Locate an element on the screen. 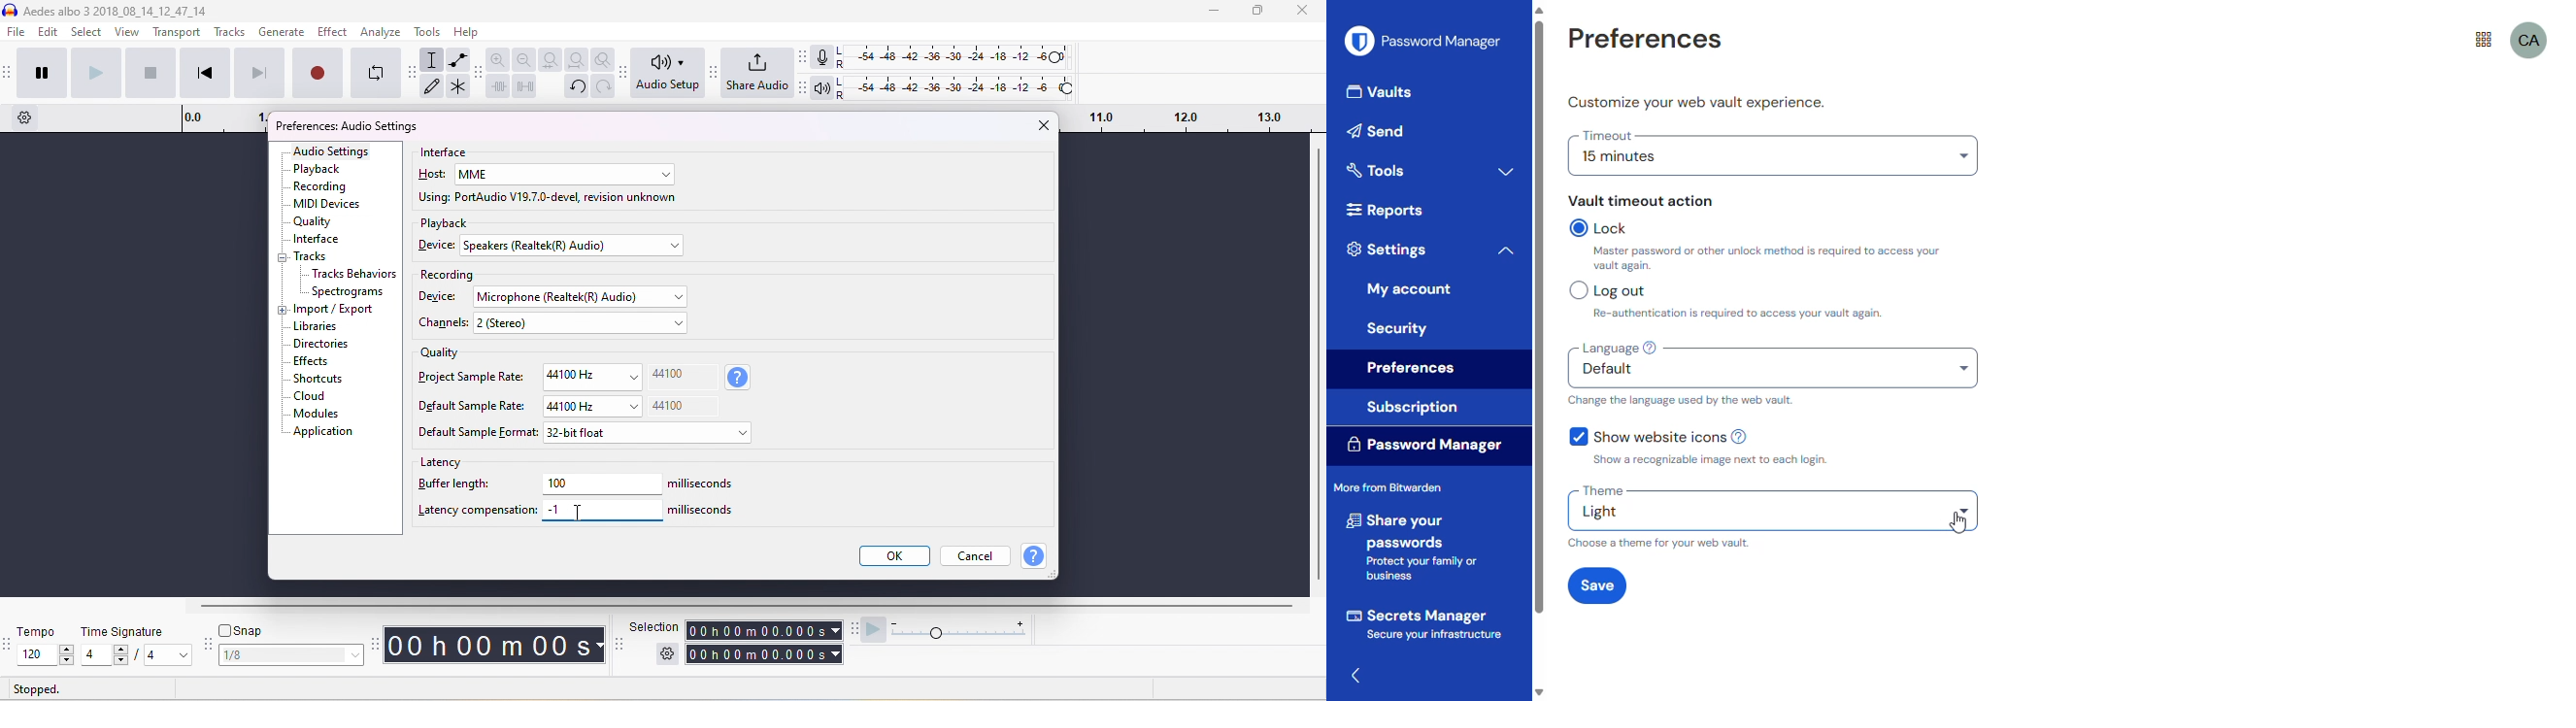 The height and width of the screenshot is (728, 2576). 44100 Hz is located at coordinates (593, 406).